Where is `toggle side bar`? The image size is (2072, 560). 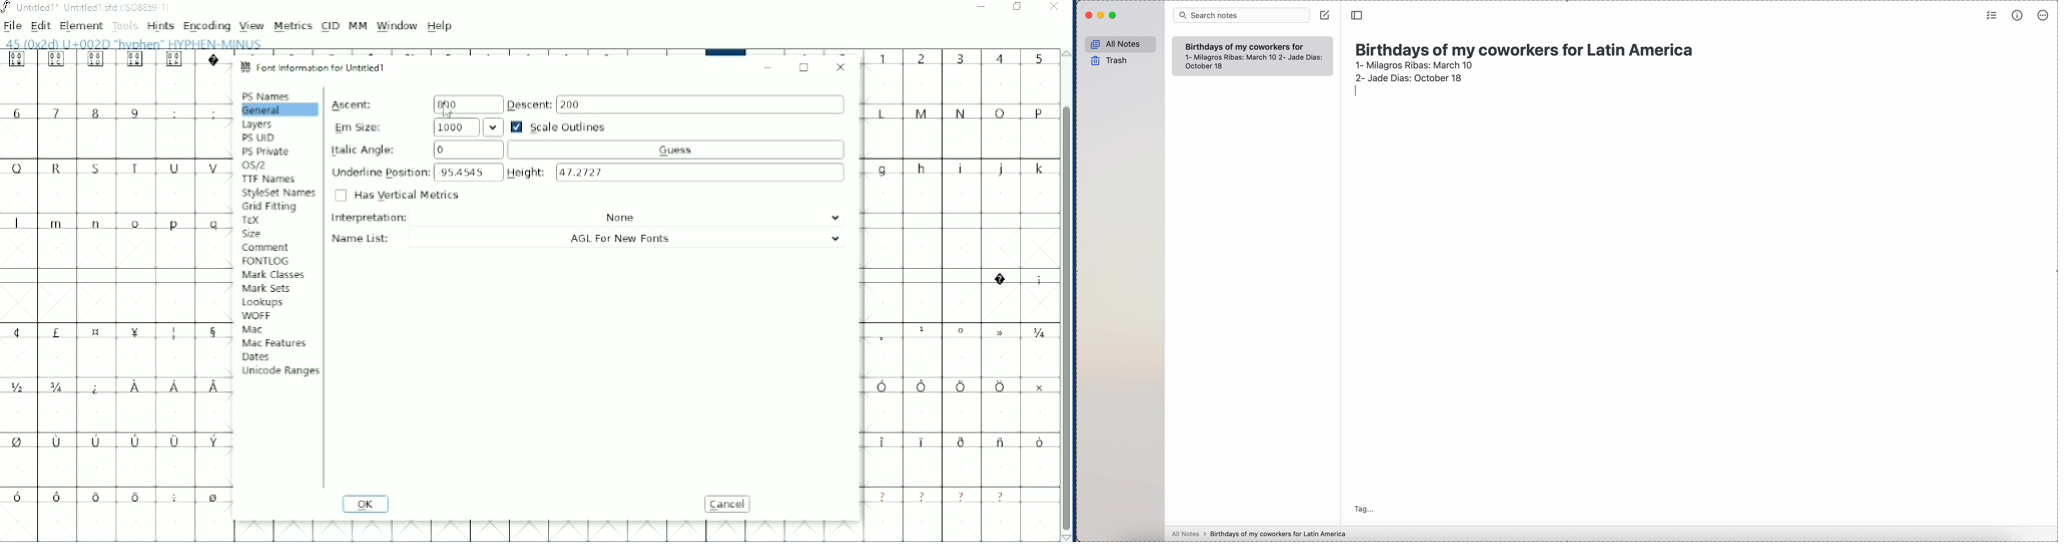
toggle side bar is located at coordinates (1358, 15).